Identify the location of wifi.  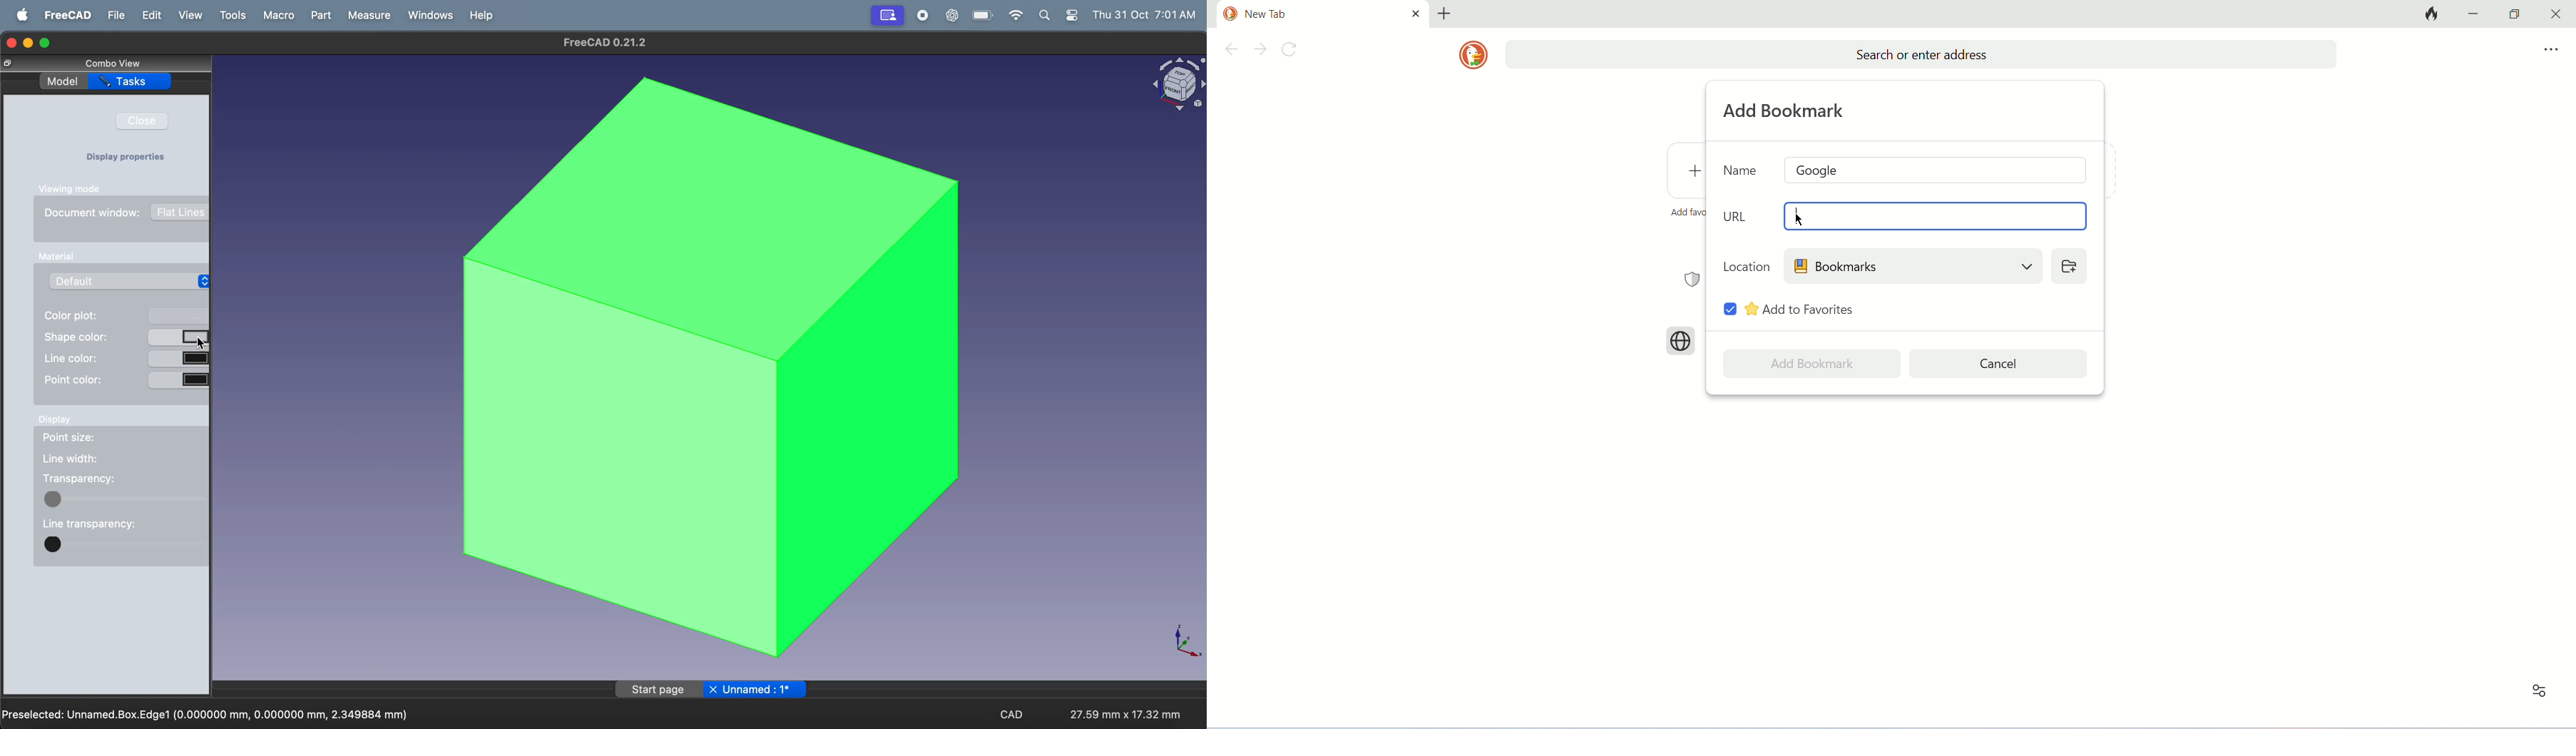
(1012, 16).